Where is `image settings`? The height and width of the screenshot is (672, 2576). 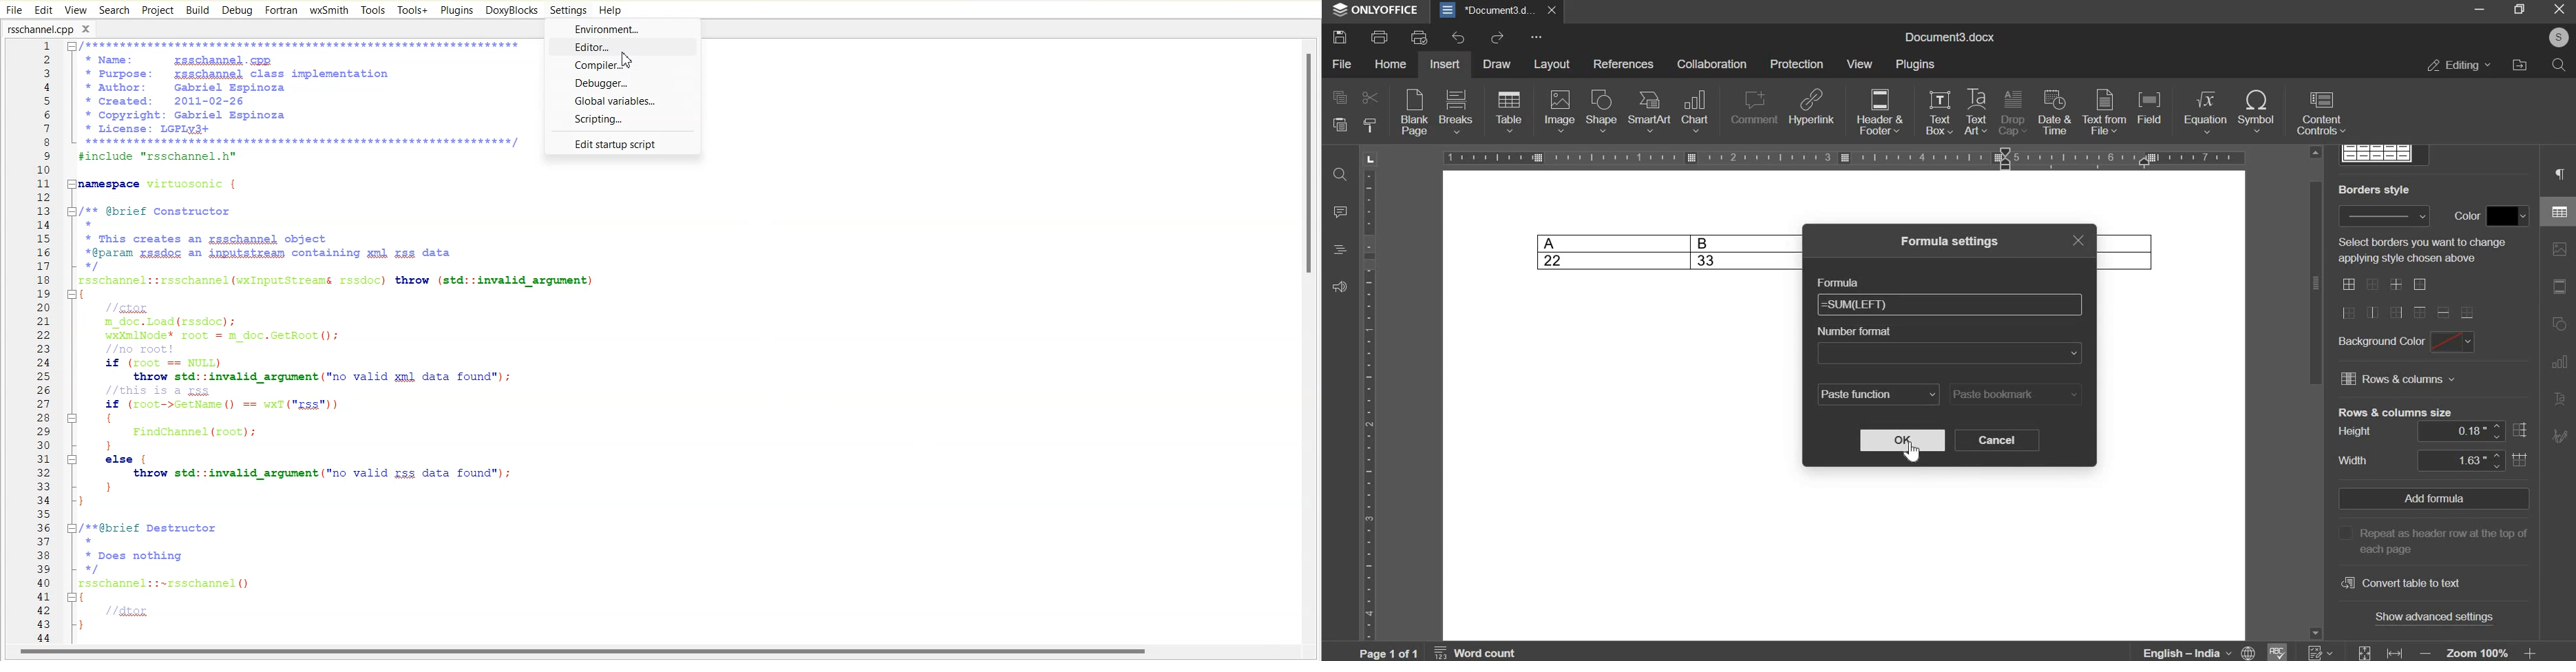 image settings is located at coordinates (2560, 249).